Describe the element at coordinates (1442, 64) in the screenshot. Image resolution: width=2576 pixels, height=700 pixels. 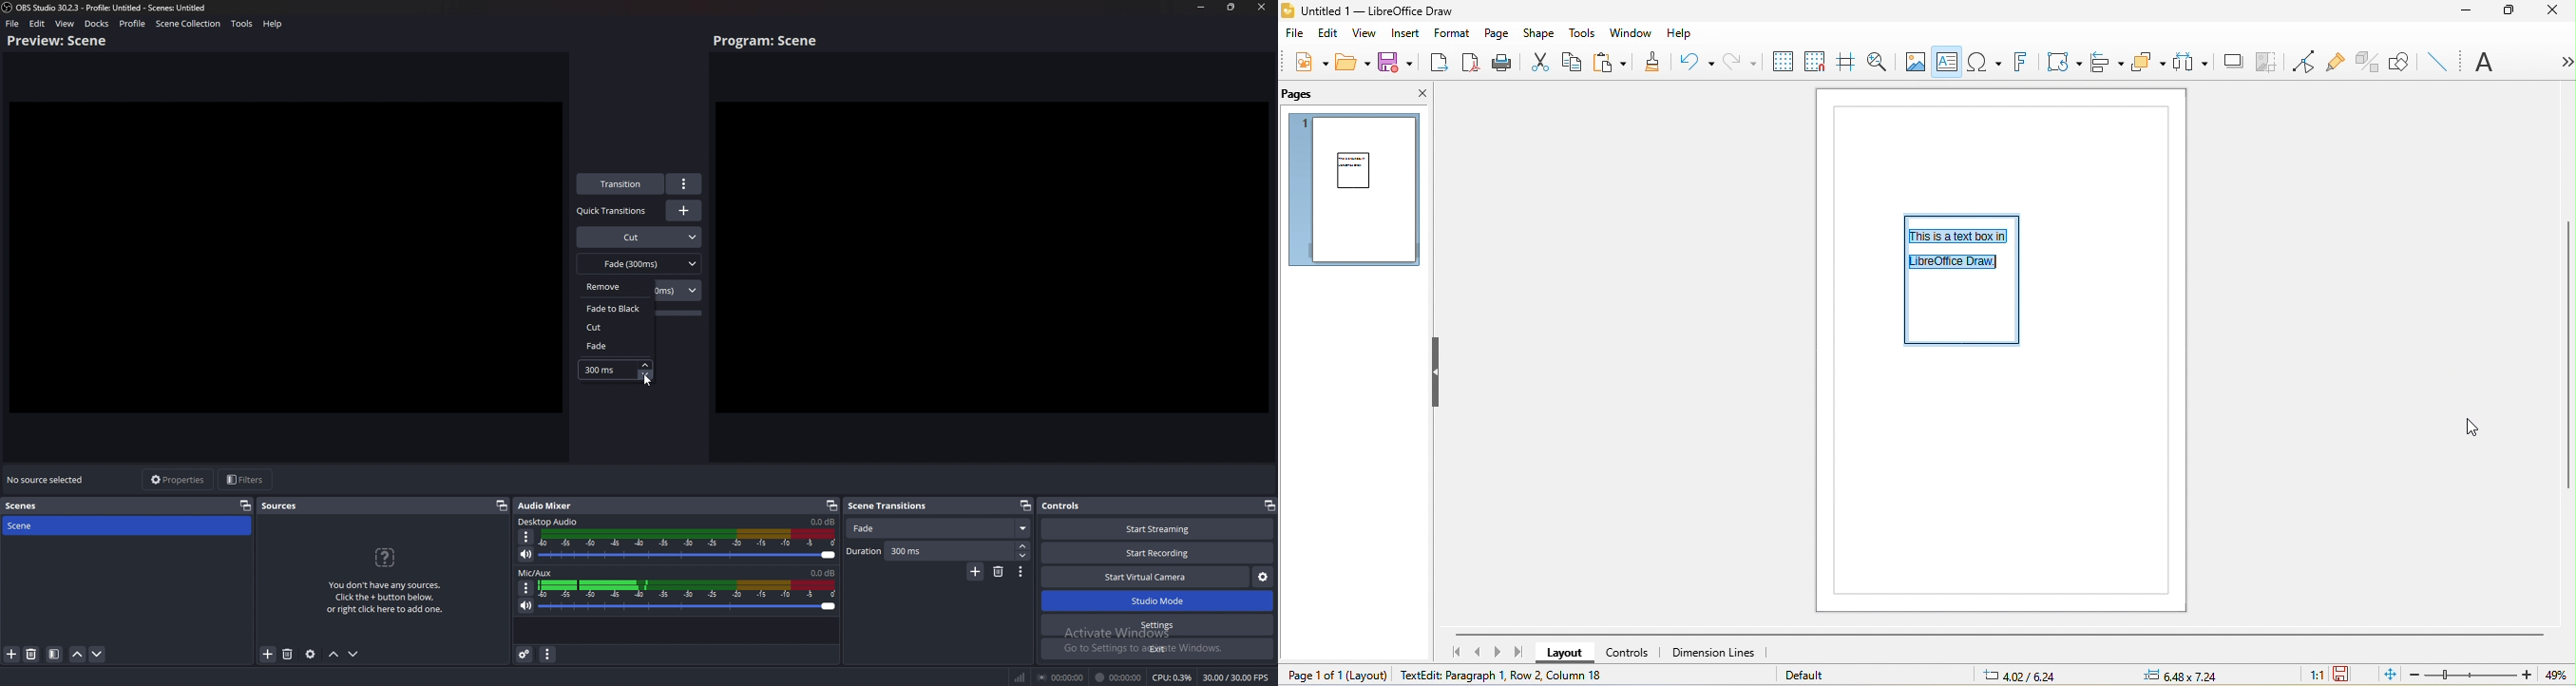
I see `export` at that location.